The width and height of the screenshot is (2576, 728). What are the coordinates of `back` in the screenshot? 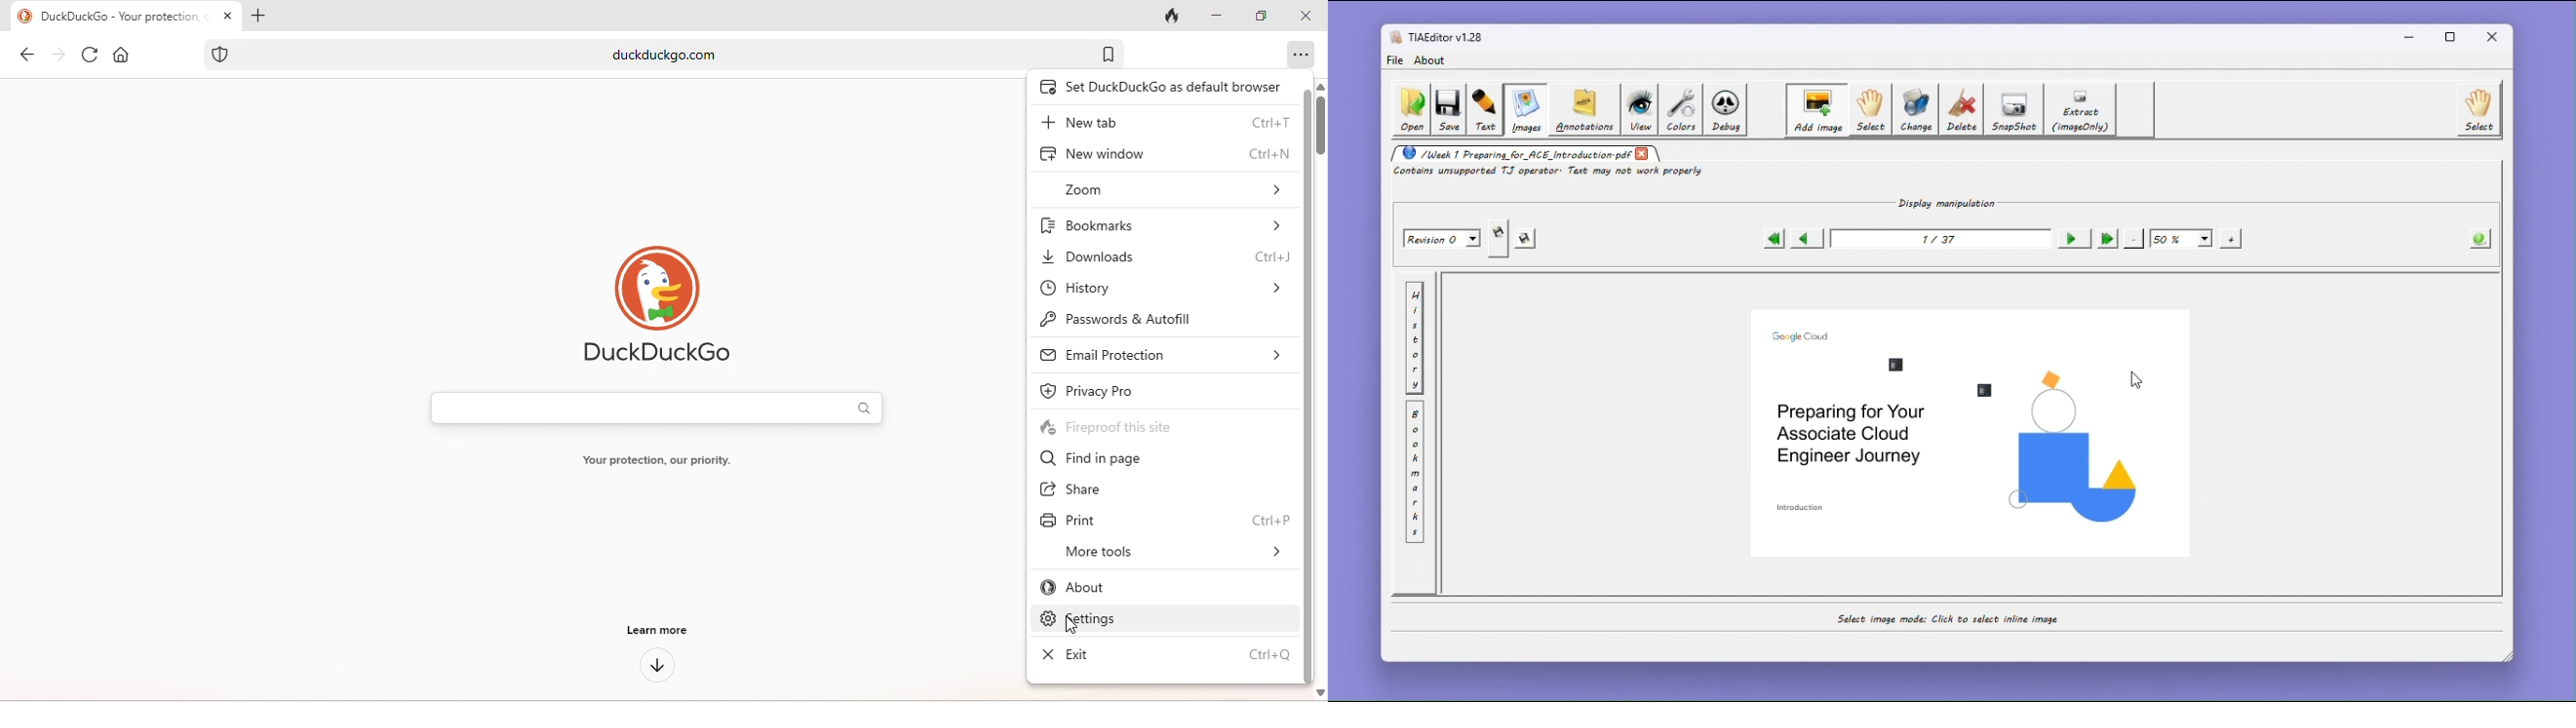 It's located at (26, 56).